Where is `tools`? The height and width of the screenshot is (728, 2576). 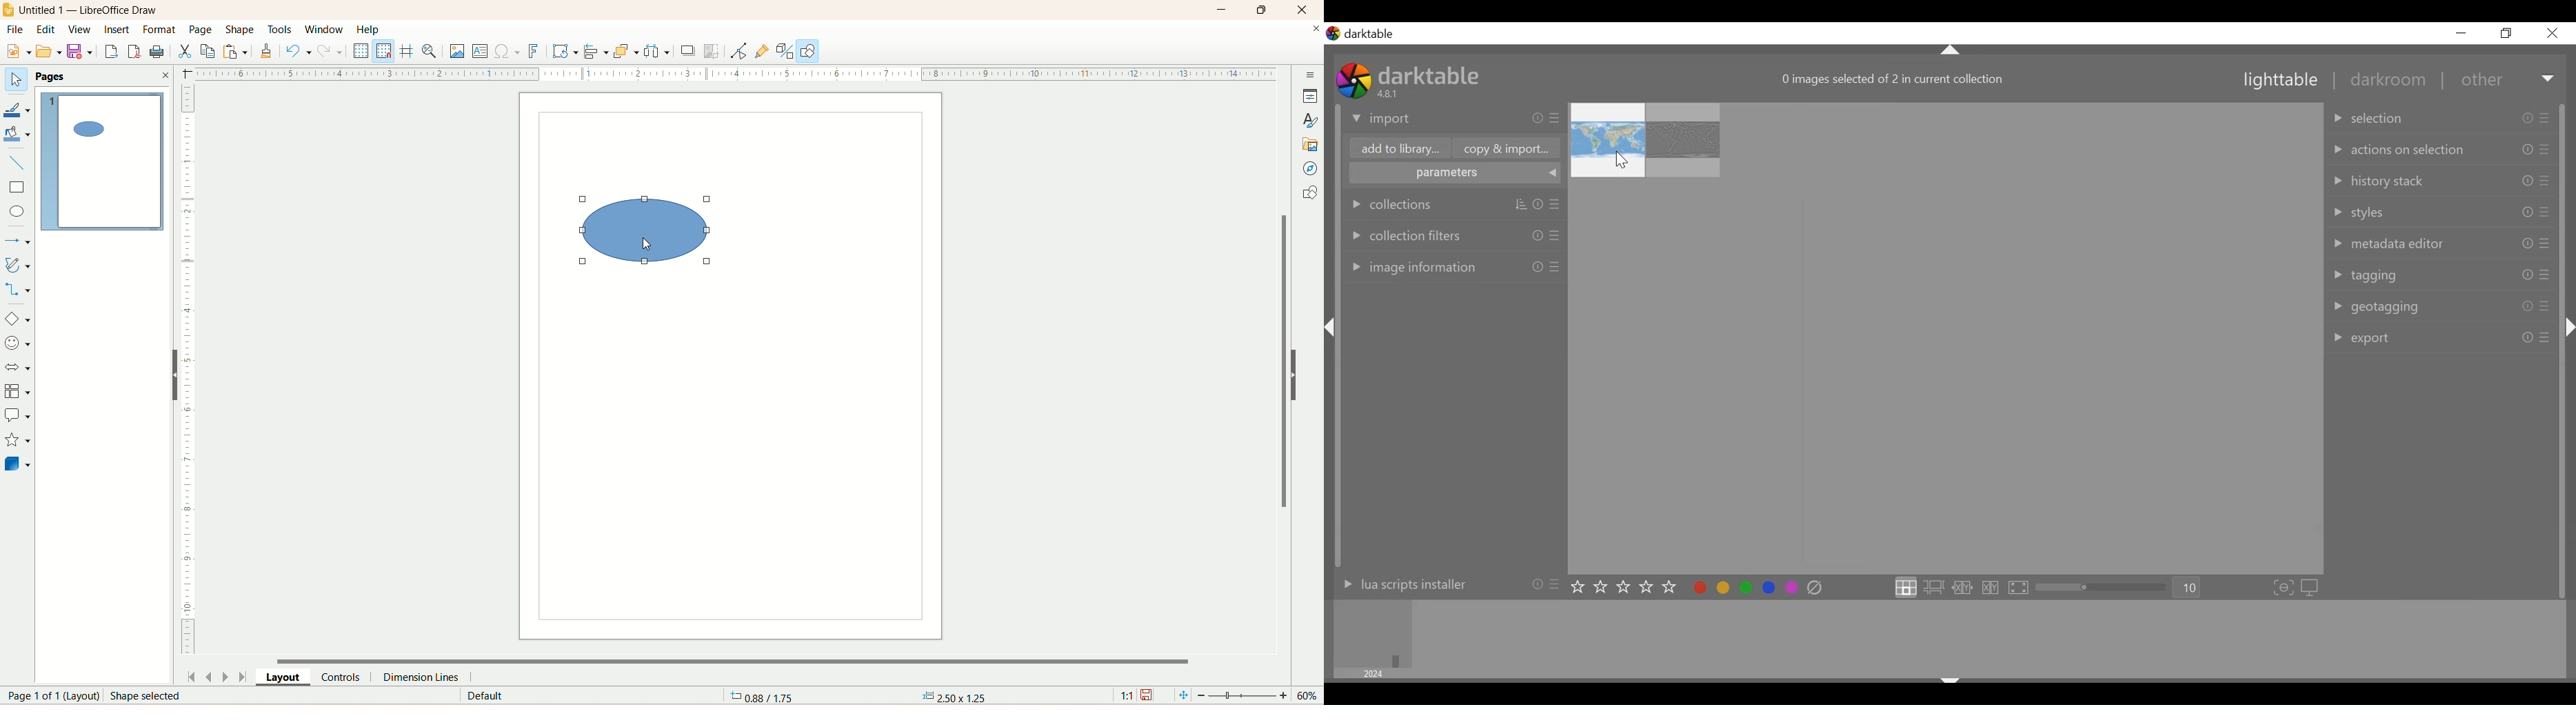 tools is located at coordinates (280, 31).